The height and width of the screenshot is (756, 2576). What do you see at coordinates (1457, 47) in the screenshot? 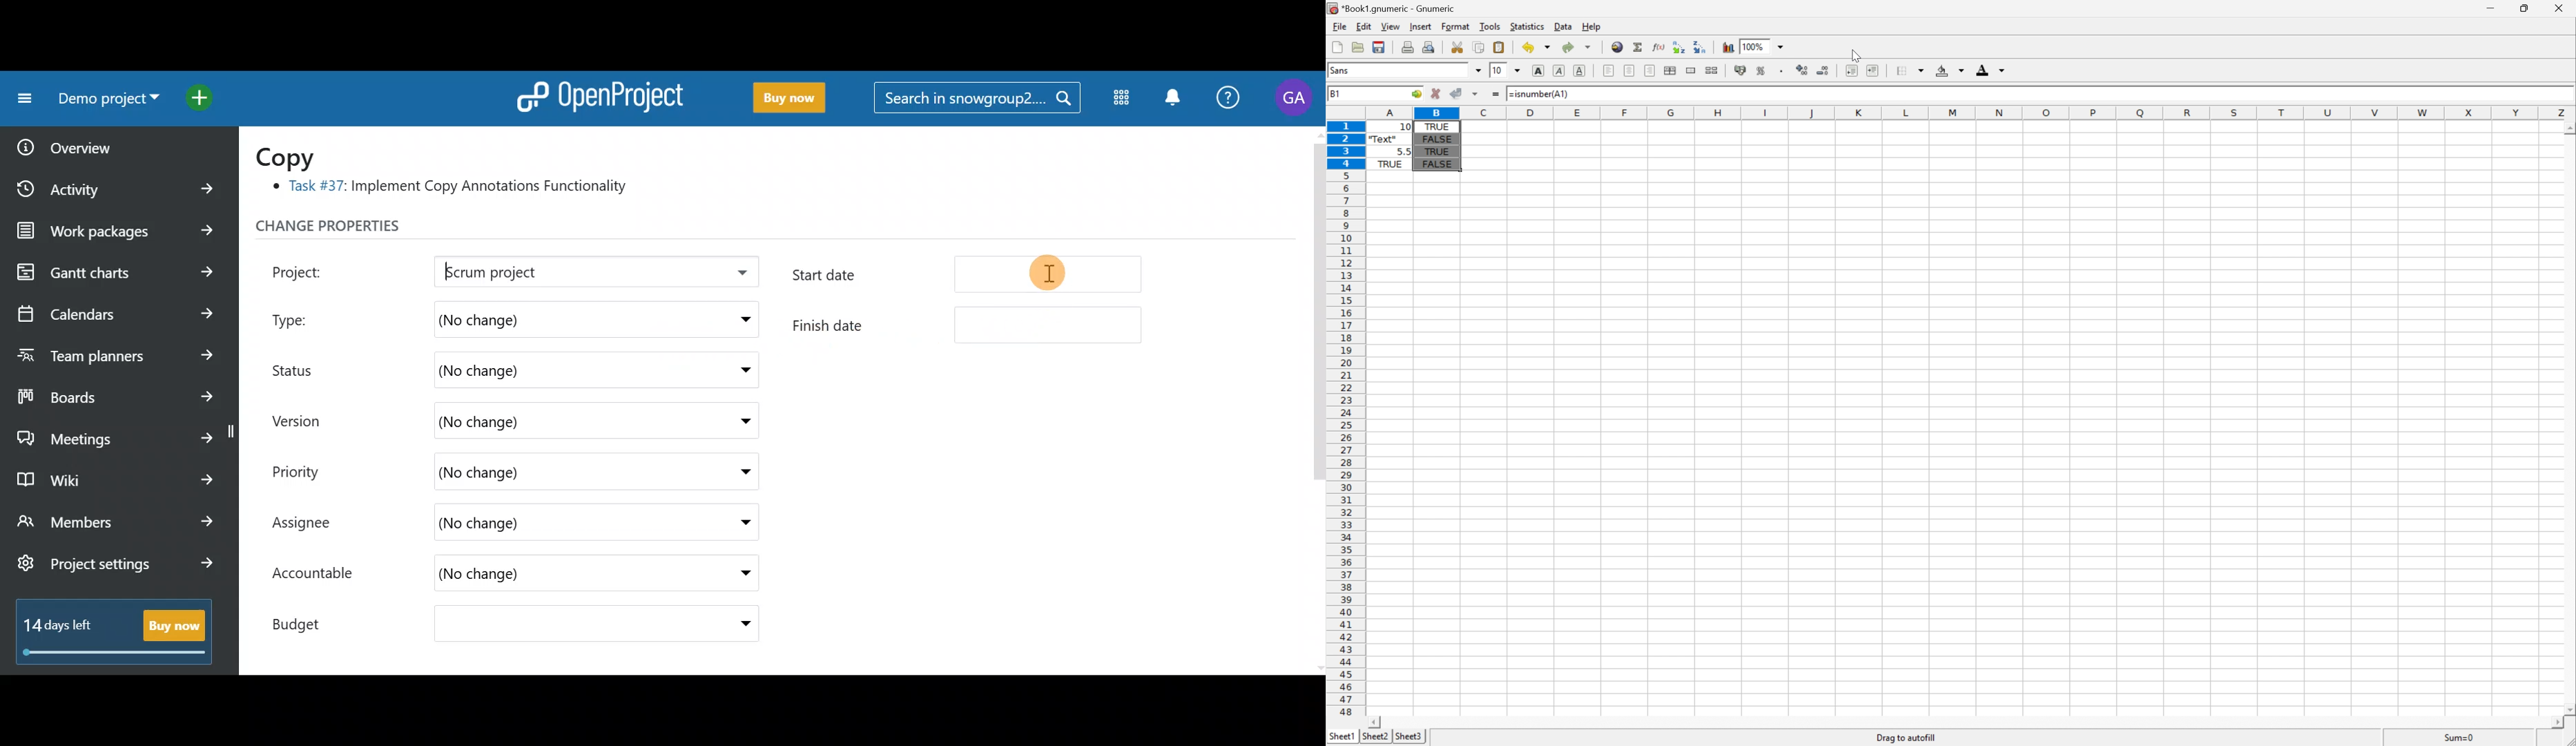
I see `Cut clipboard` at bounding box center [1457, 47].